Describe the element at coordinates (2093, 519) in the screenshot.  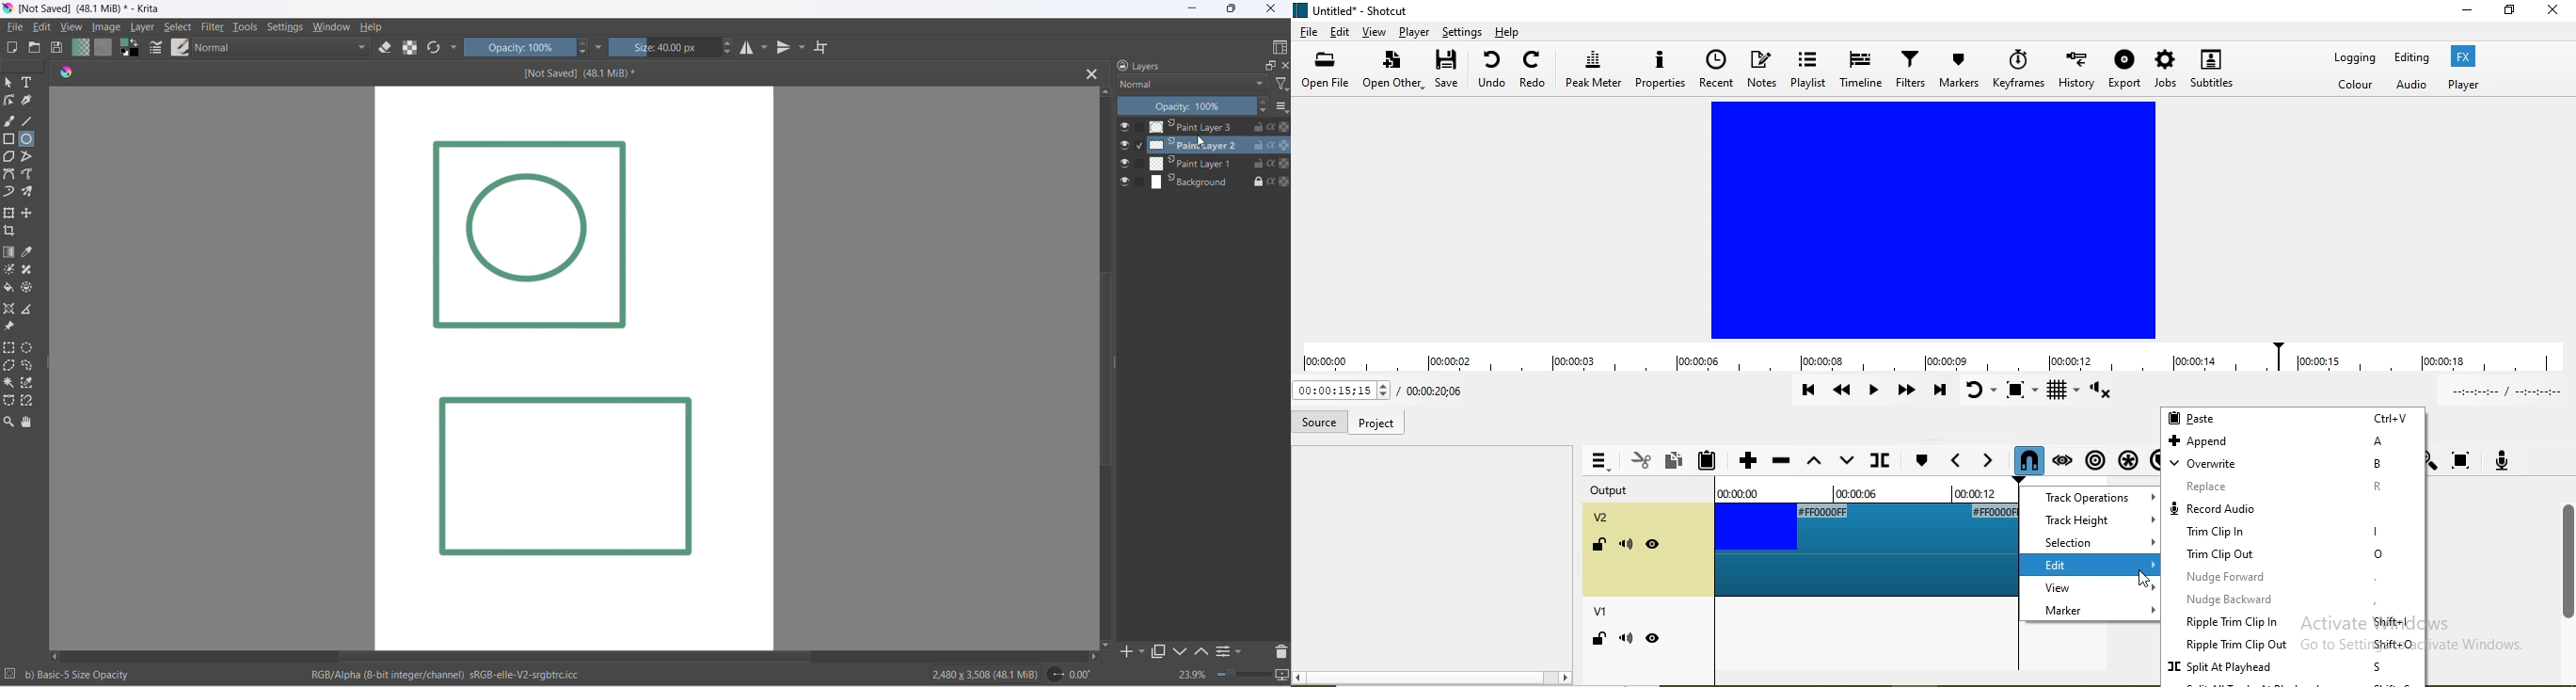
I see `track height` at that location.